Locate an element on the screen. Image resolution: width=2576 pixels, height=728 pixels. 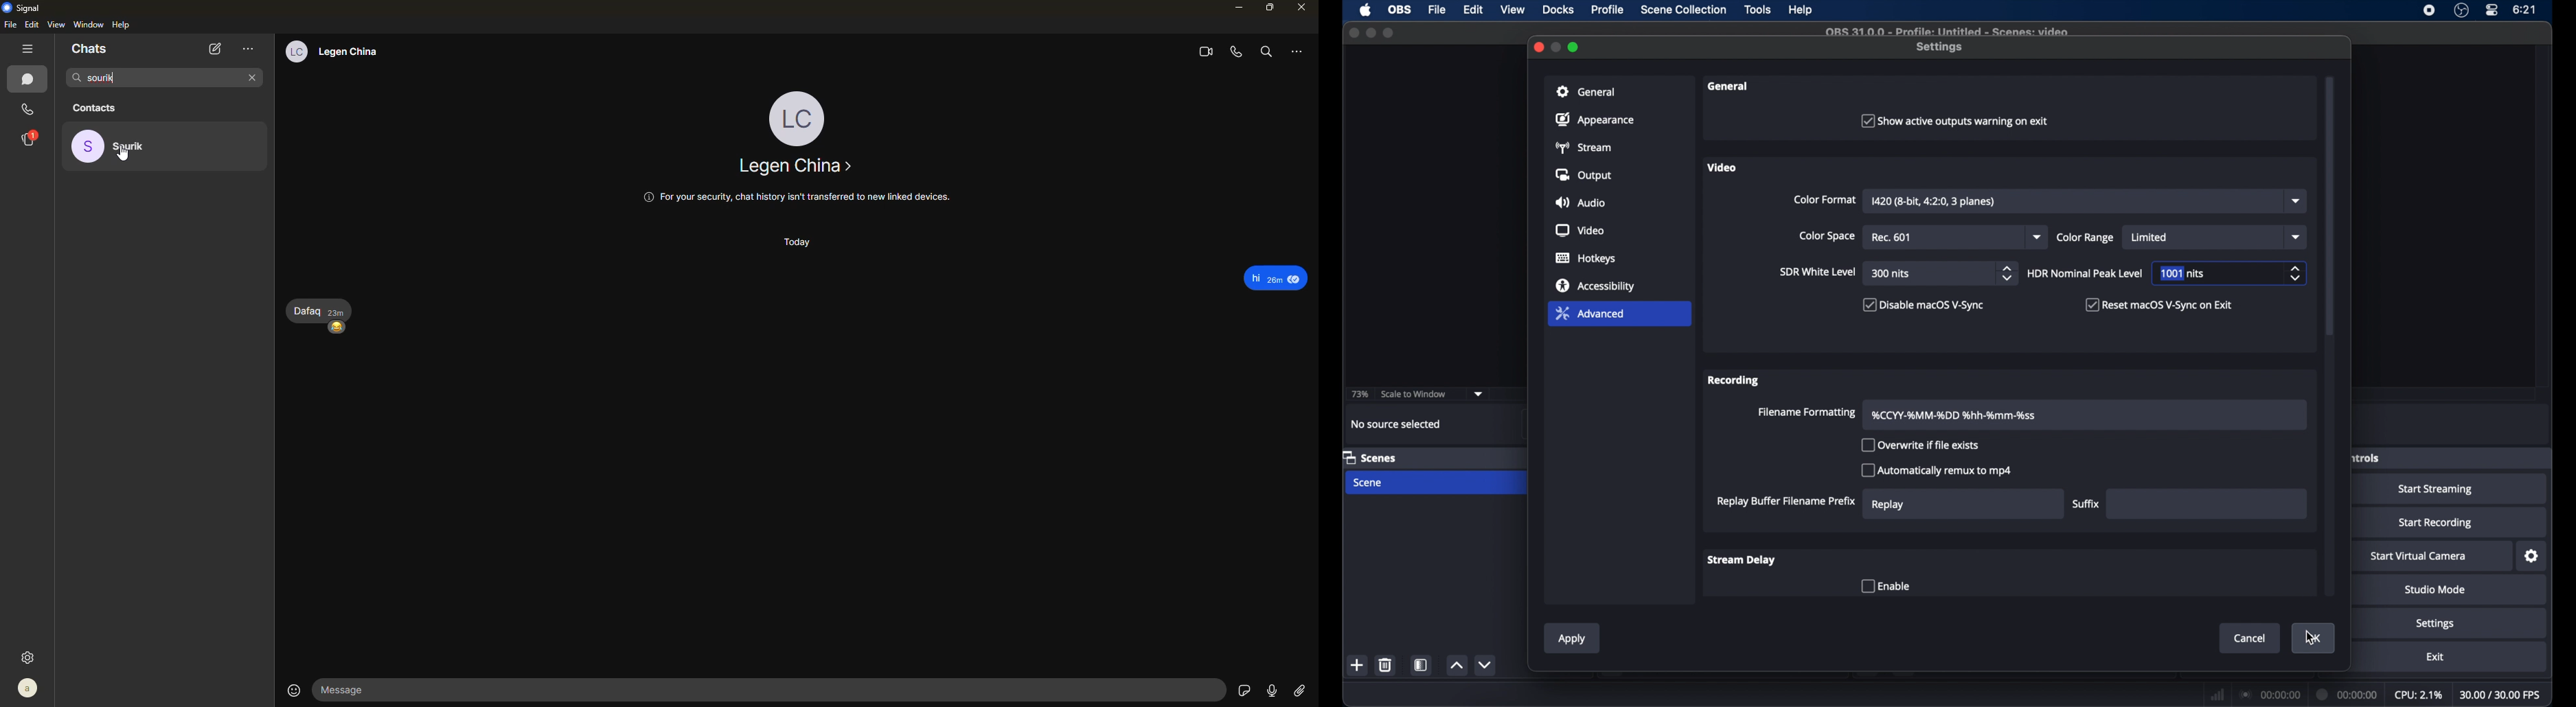
increment is located at coordinates (1456, 665).